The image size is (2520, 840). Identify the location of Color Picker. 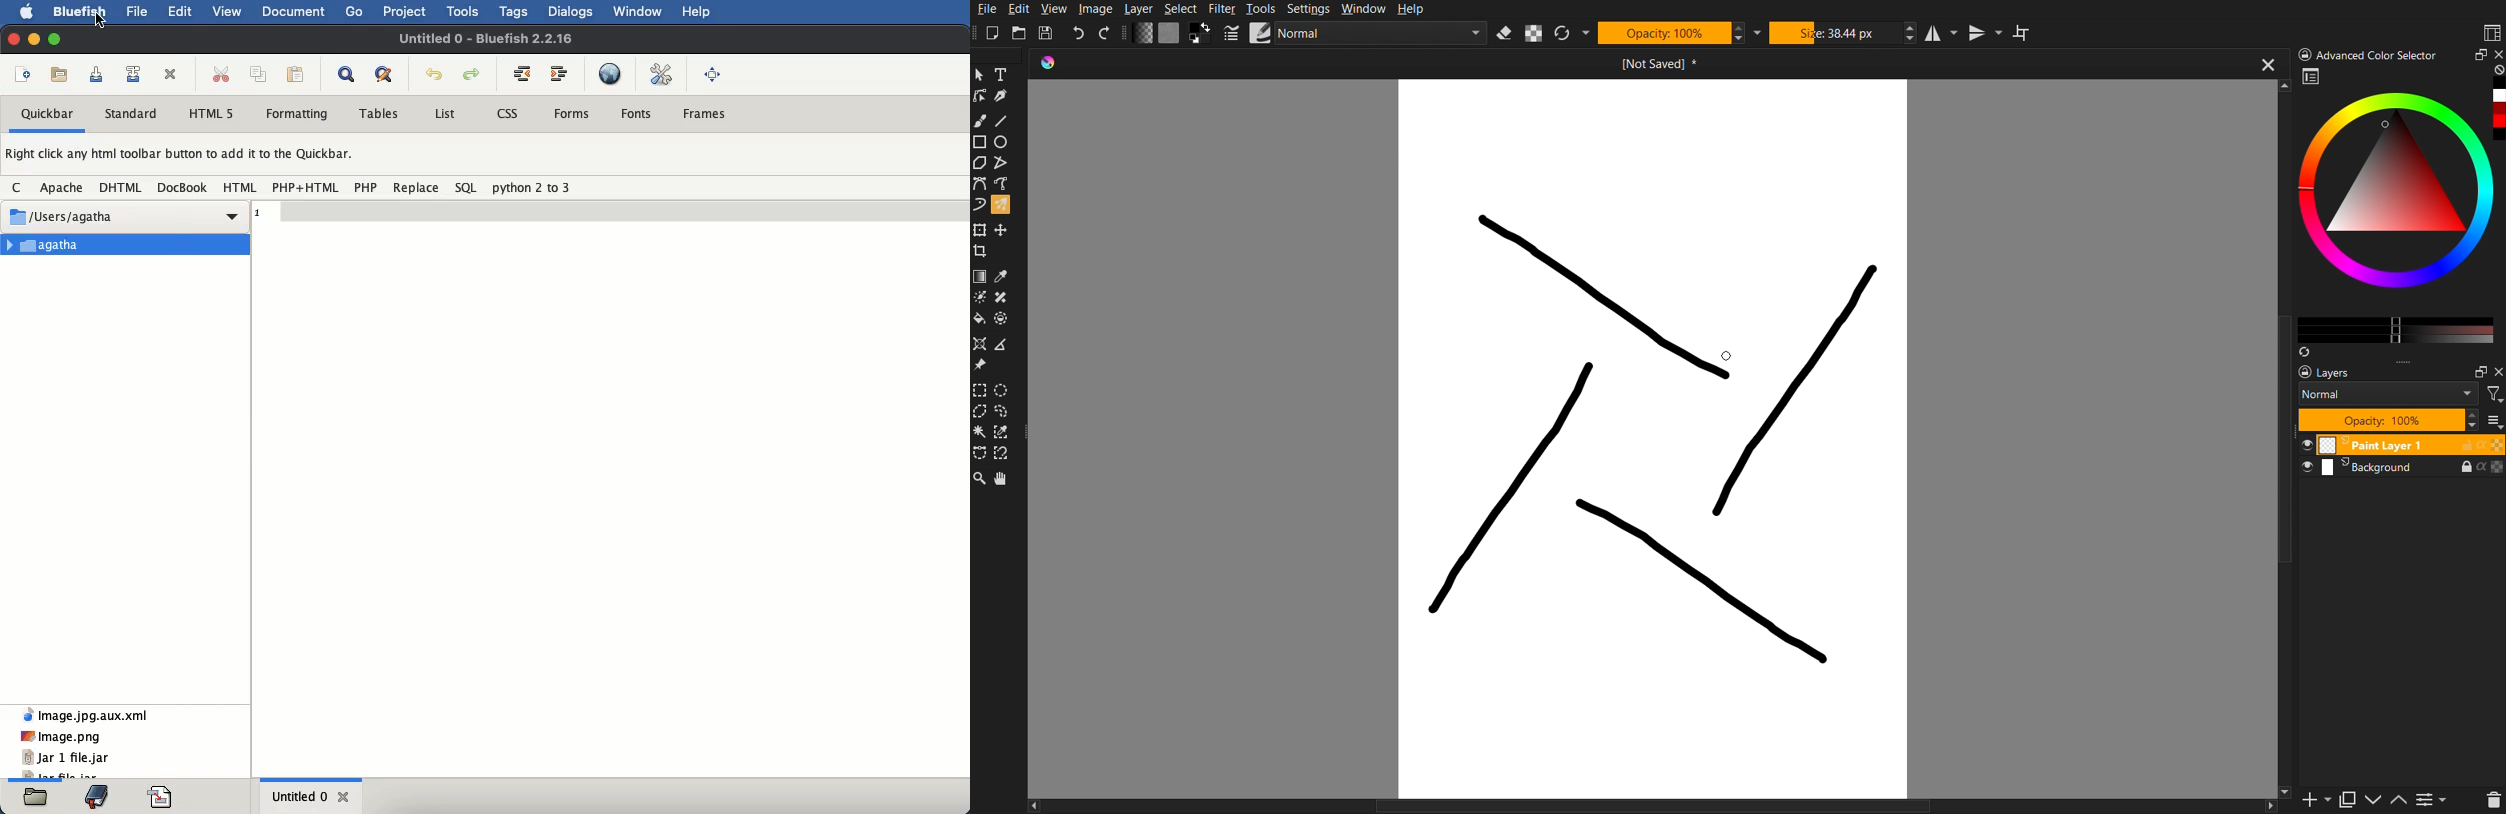
(1005, 276).